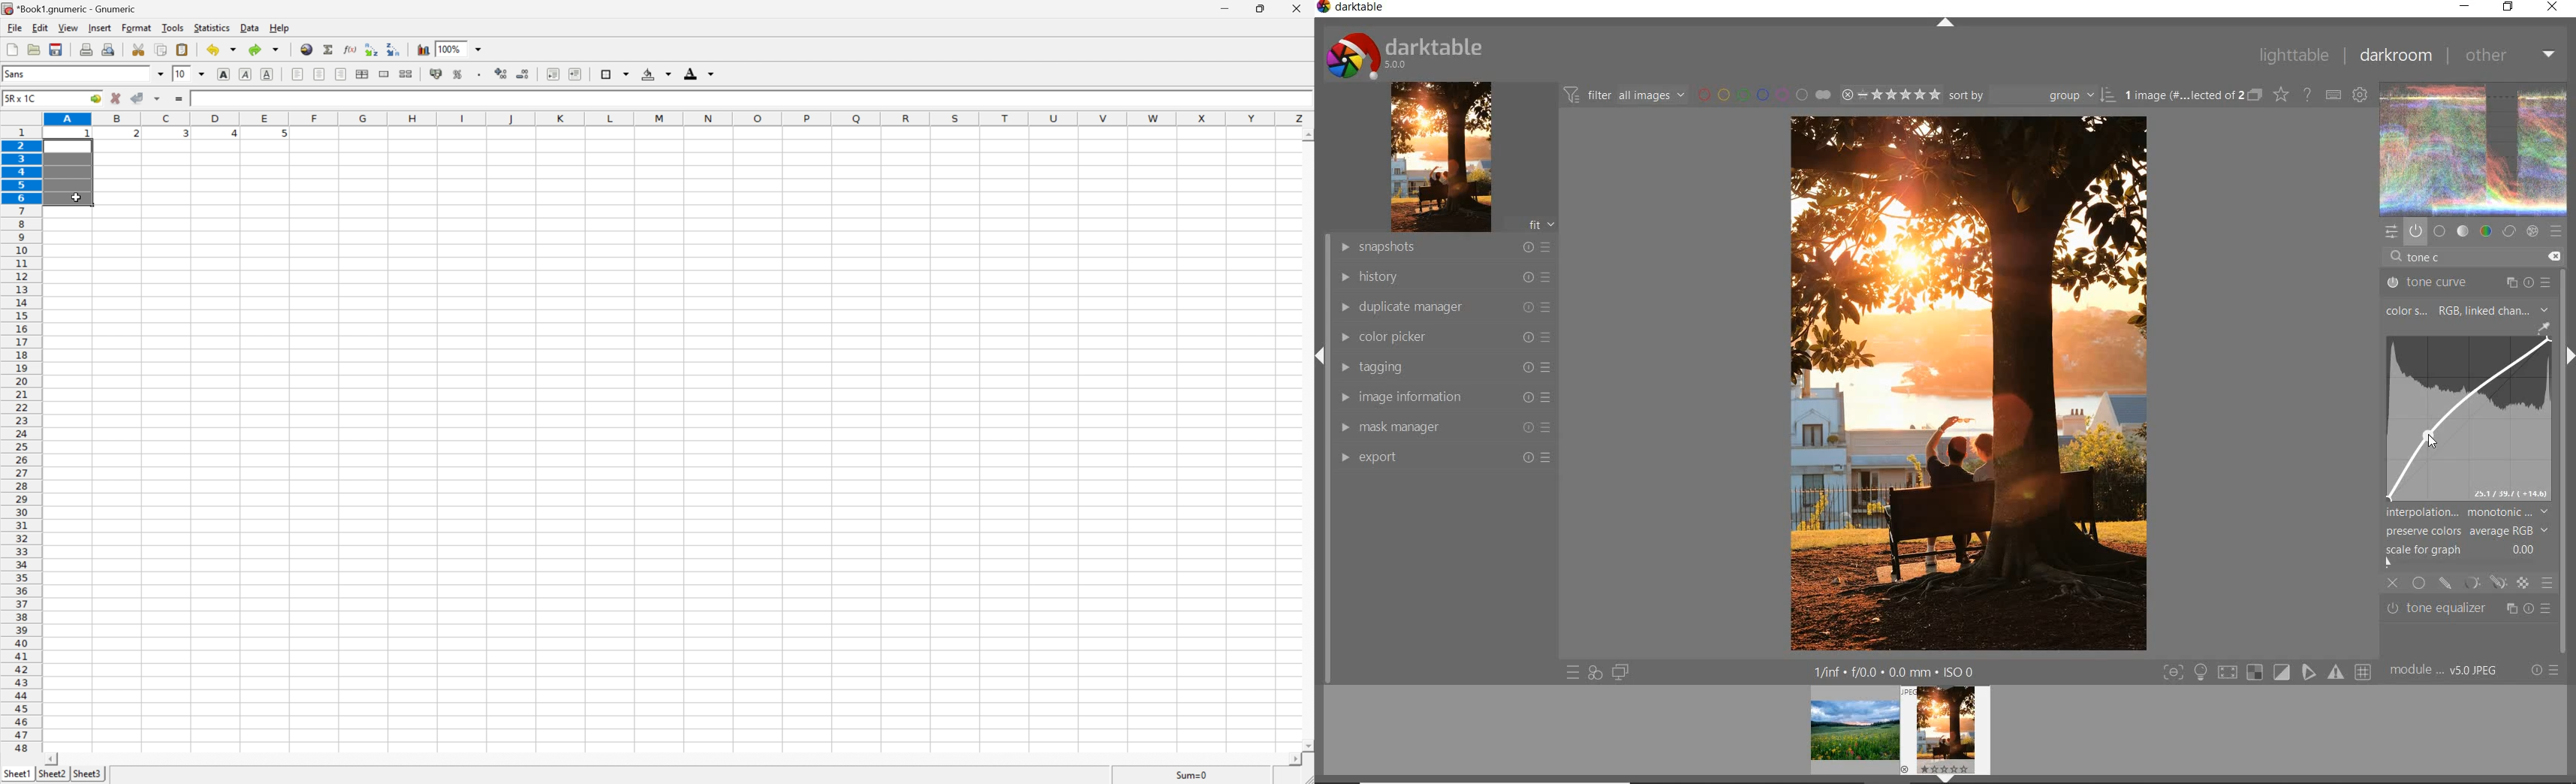 The height and width of the screenshot is (784, 2576). I want to click on view, so click(67, 28).